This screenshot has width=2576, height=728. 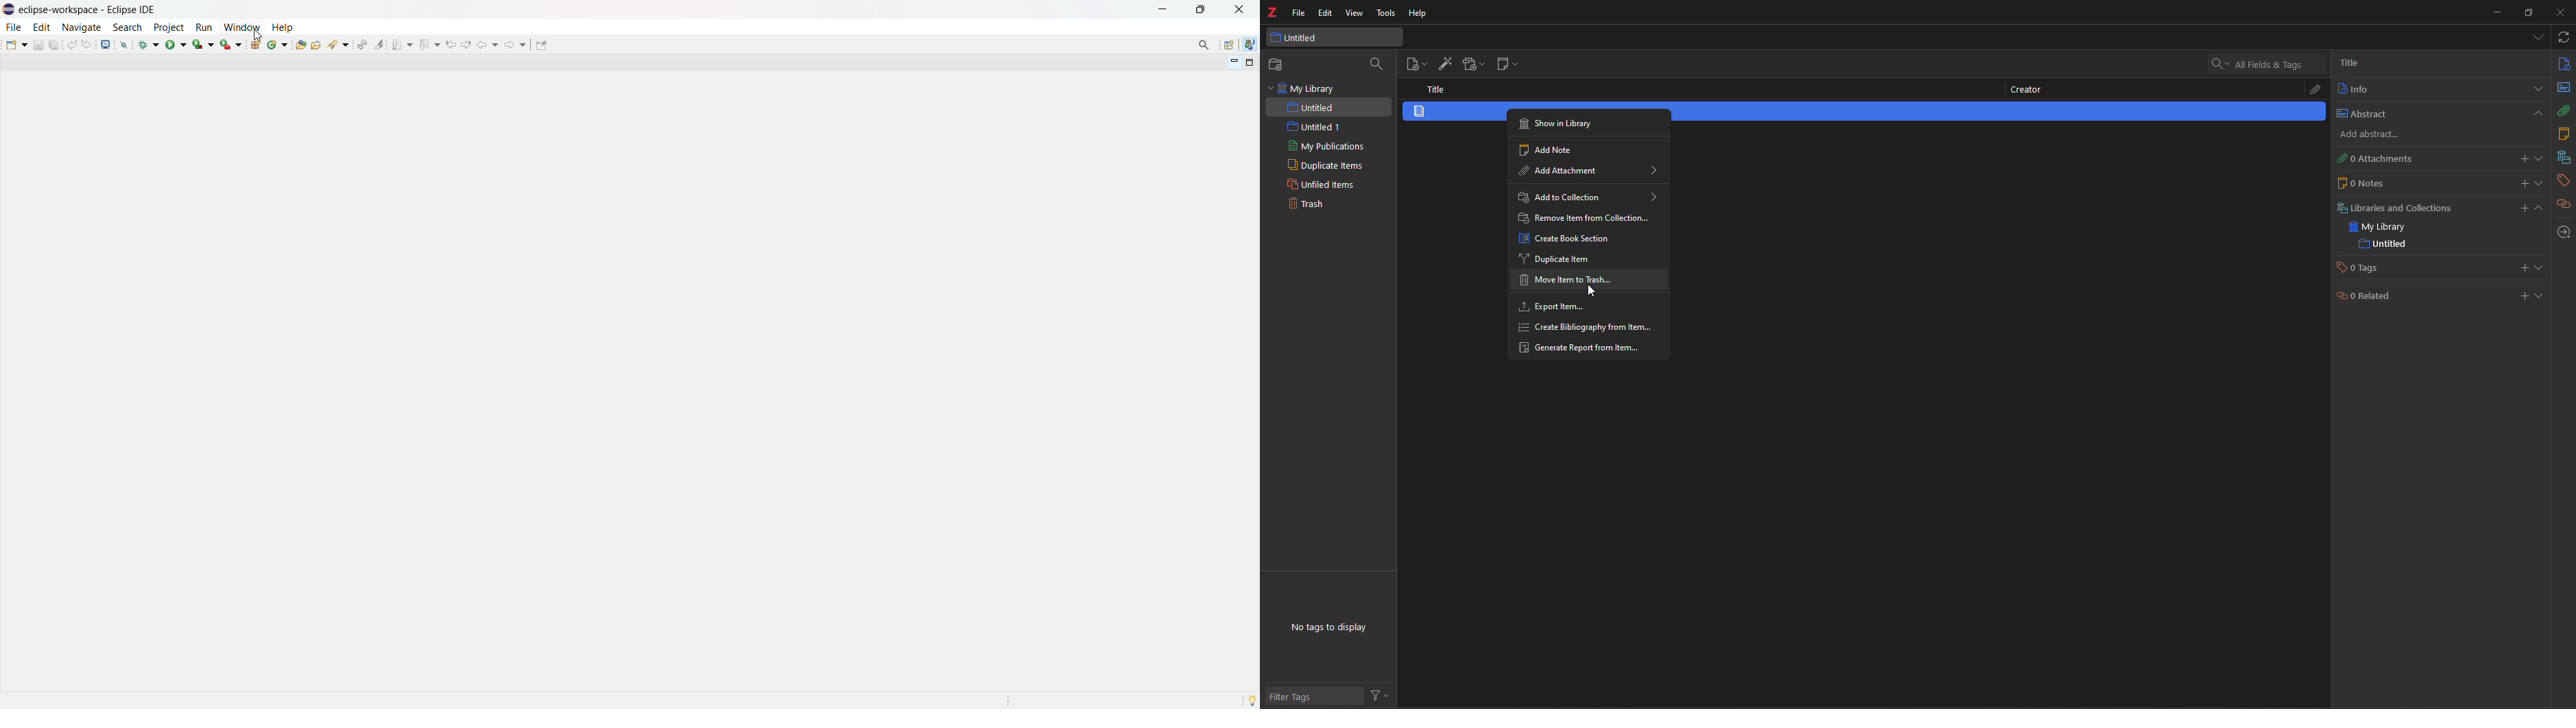 I want to click on add, so click(x=2519, y=295).